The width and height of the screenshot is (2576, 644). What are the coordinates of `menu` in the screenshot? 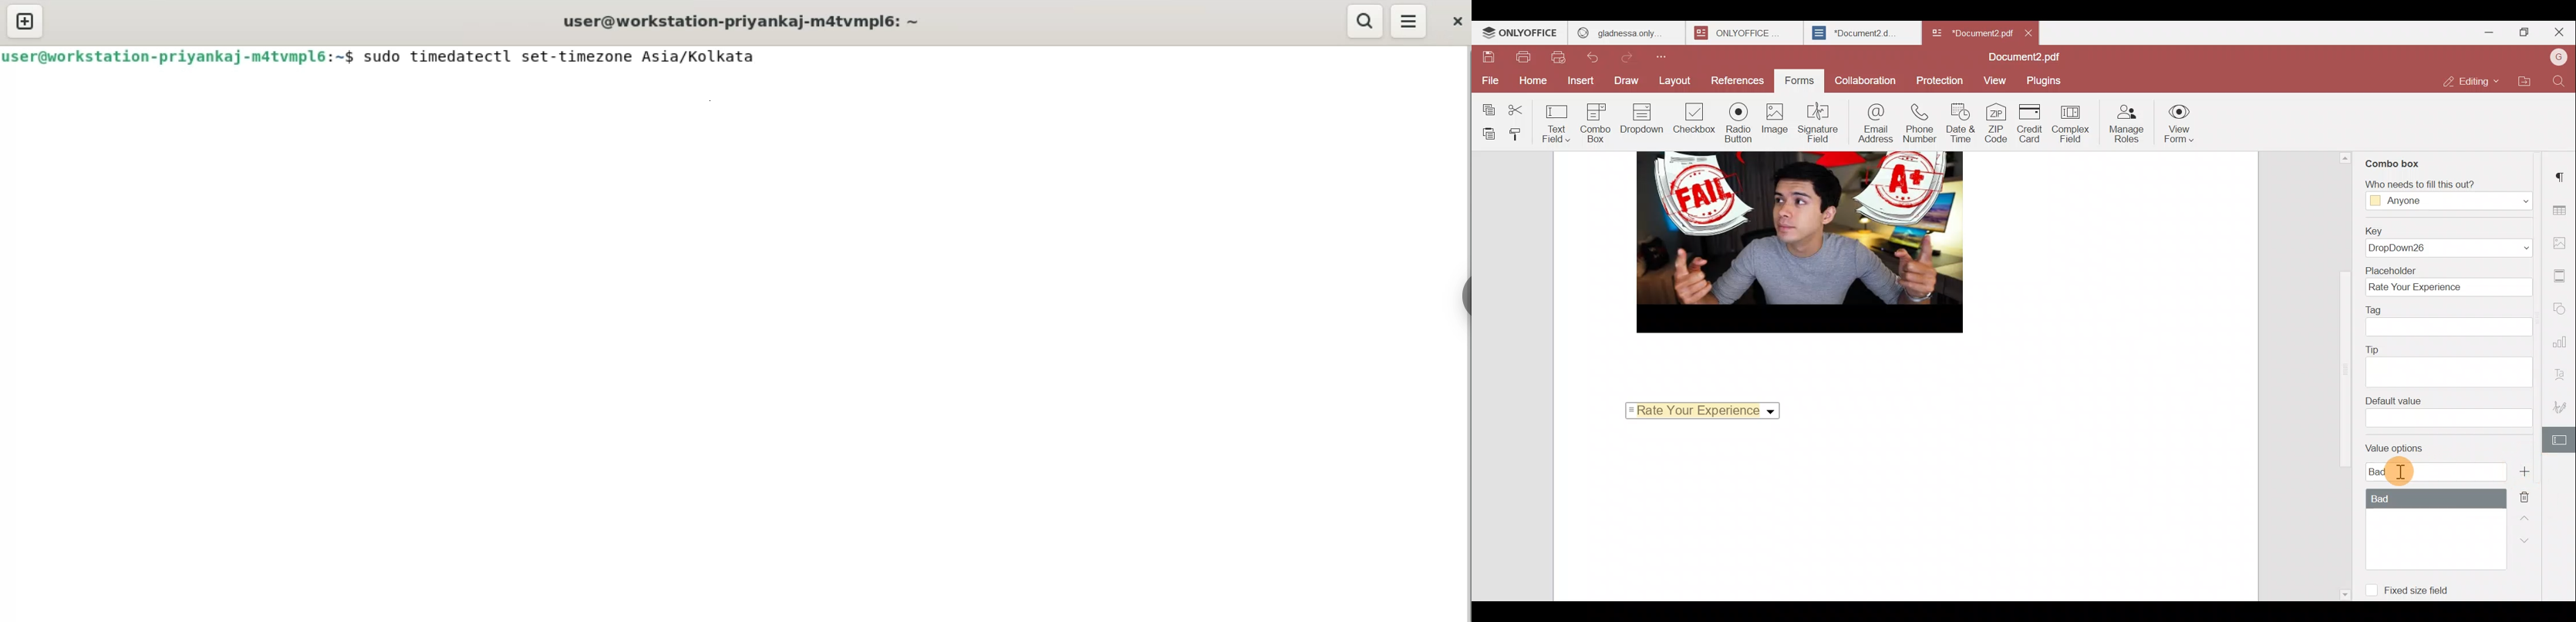 It's located at (1408, 22).